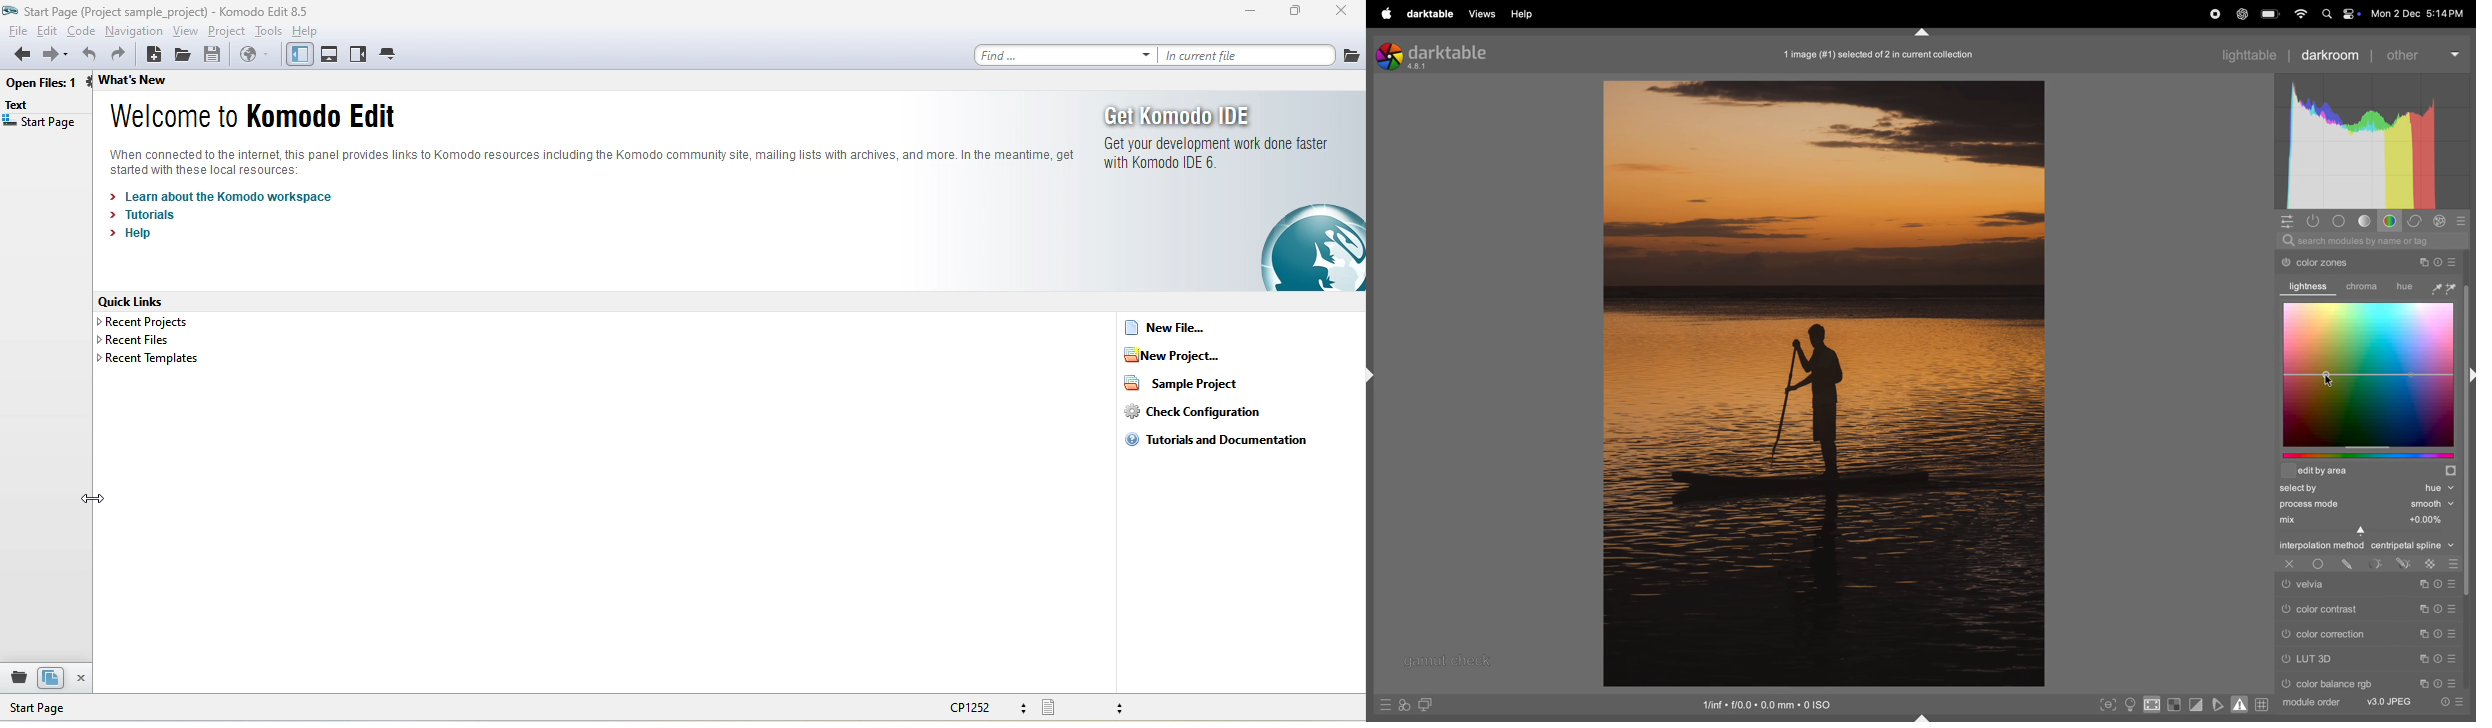 The image size is (2492, 728). Describe the element at coordinates (1386, 14) in the screenshot. I see `apple menu` at that location.